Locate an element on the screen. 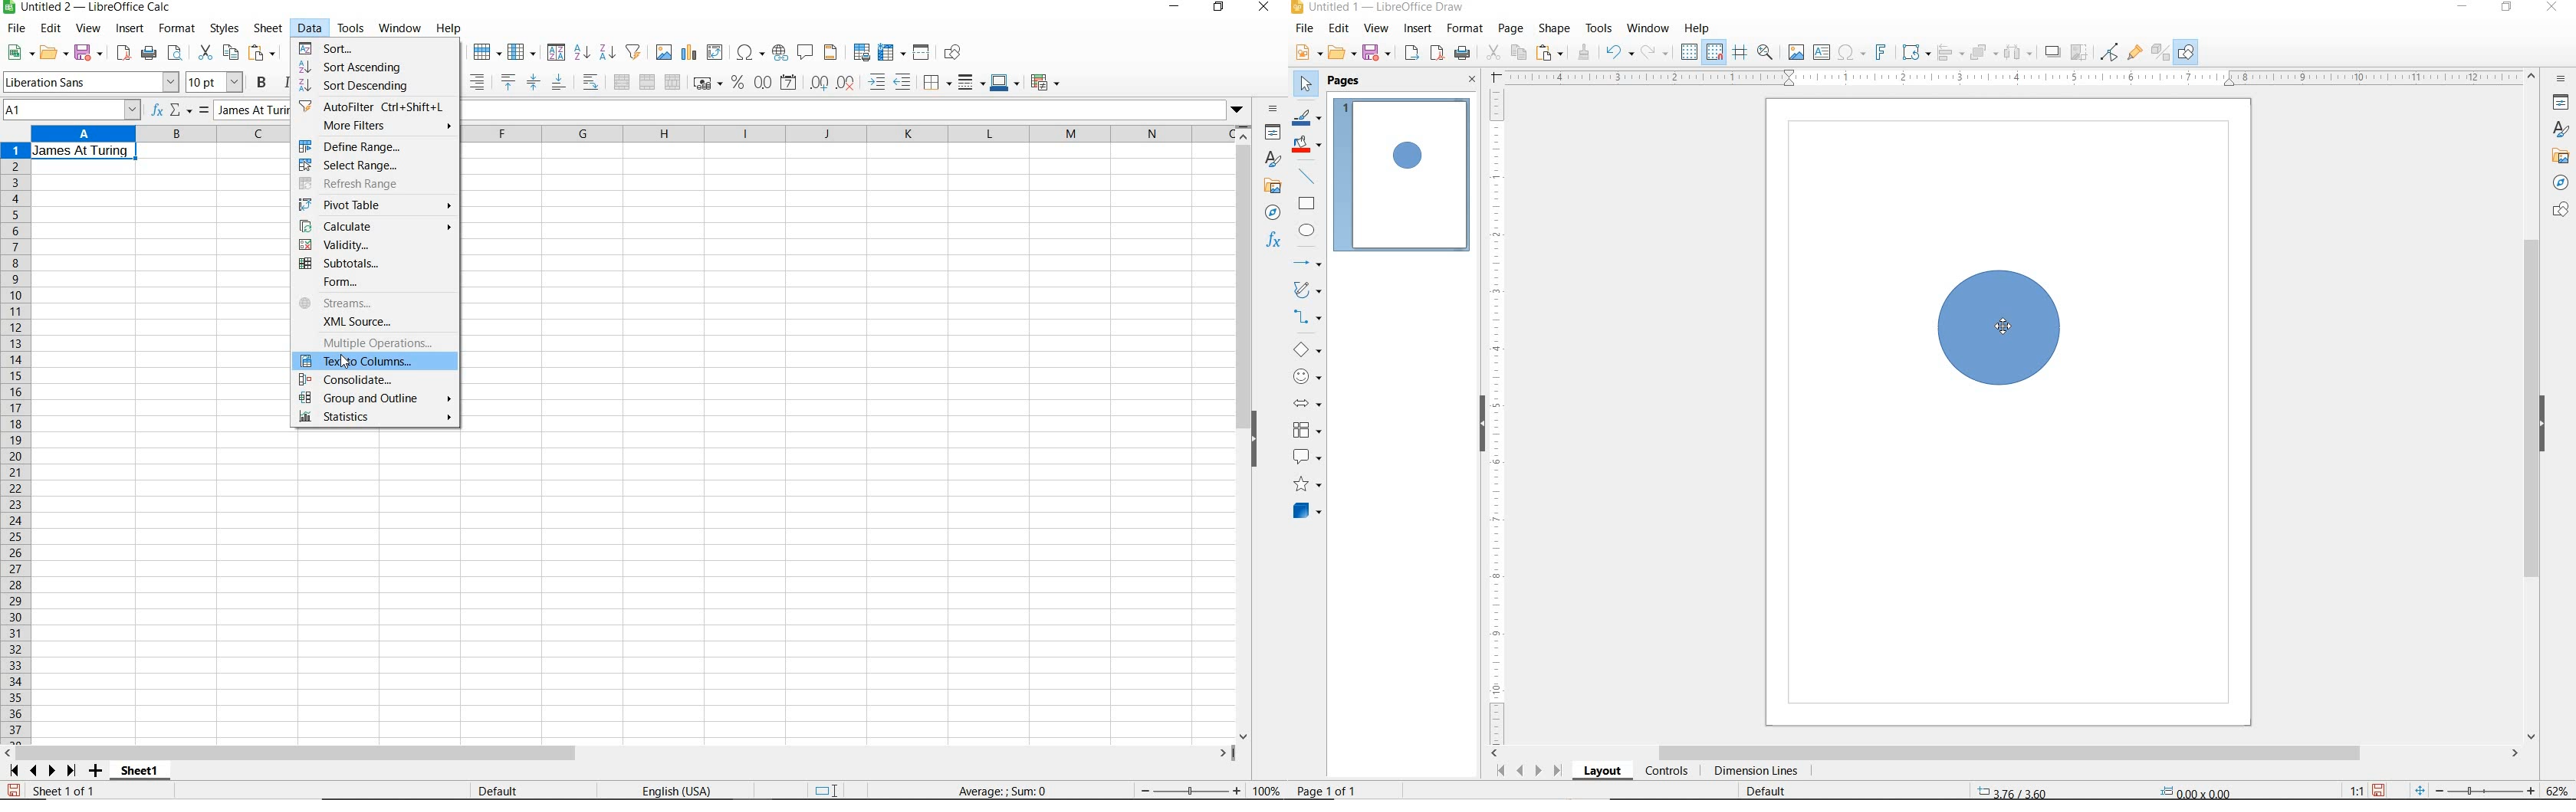  LAYOUT is located at coordinates (1602, 773).